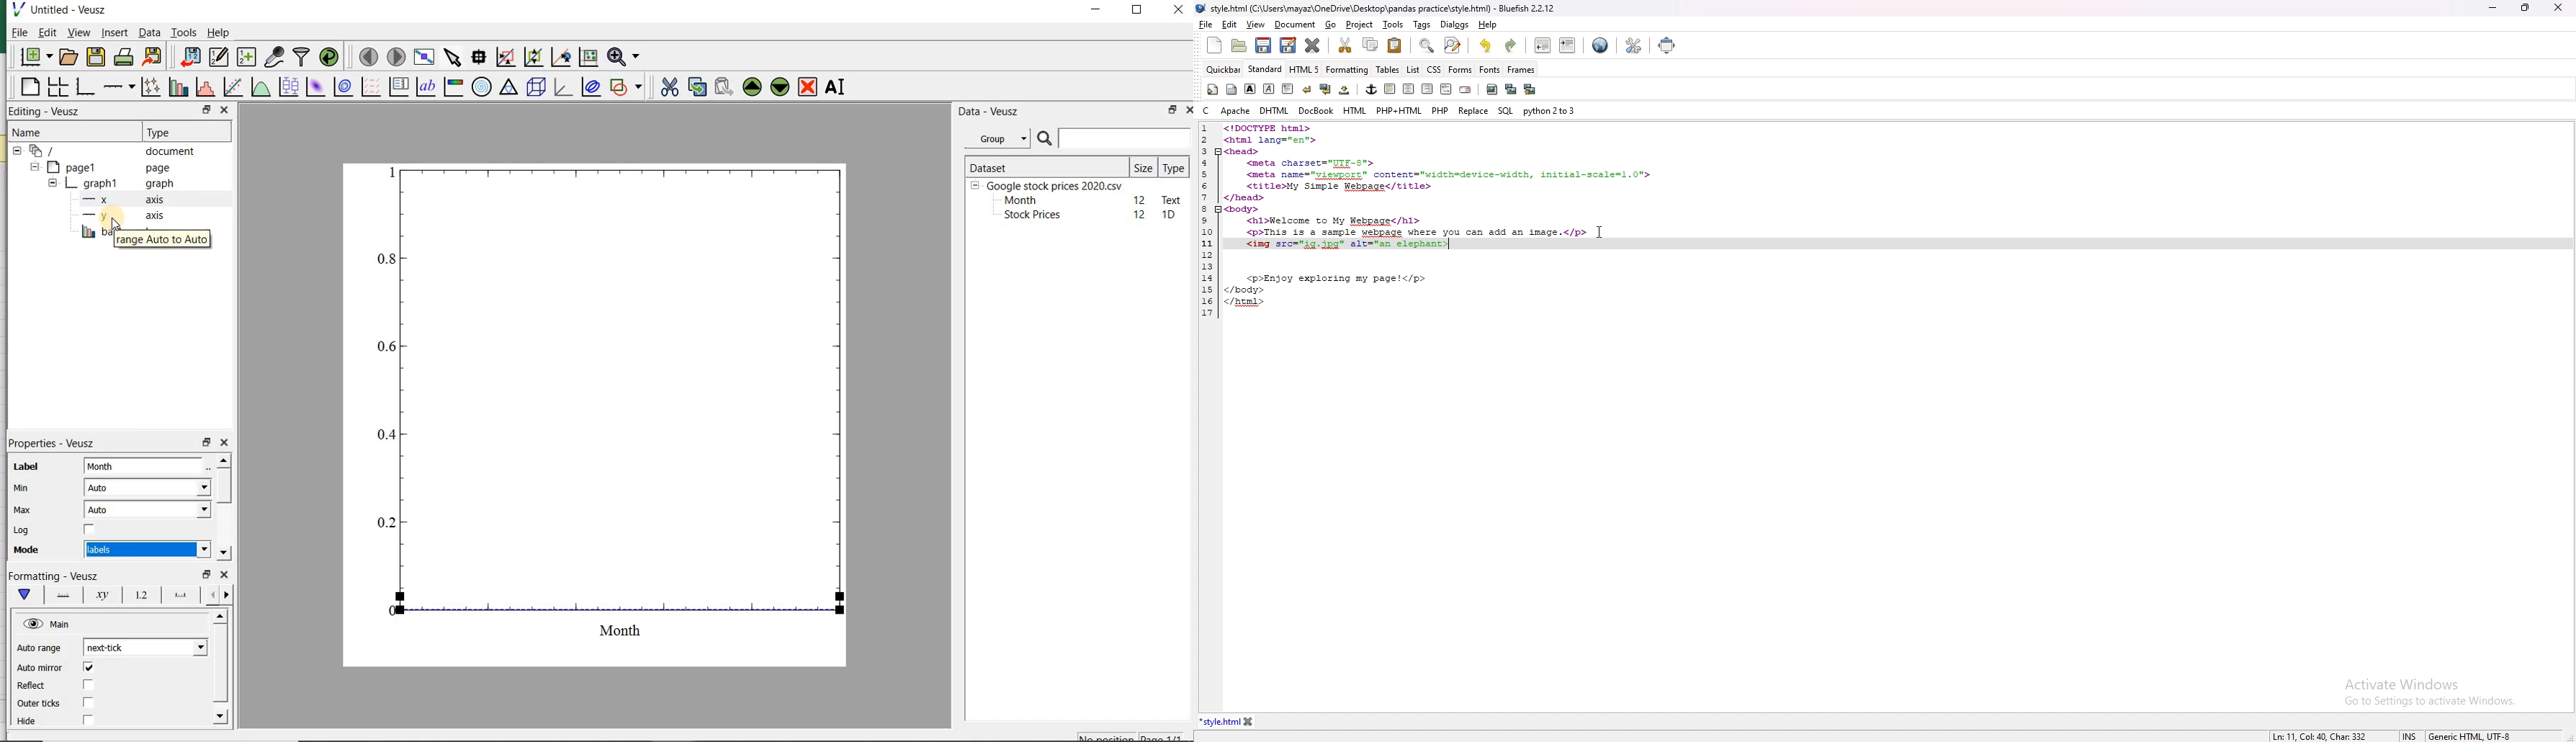  I want to click on quickstart, so click(1212, 89).